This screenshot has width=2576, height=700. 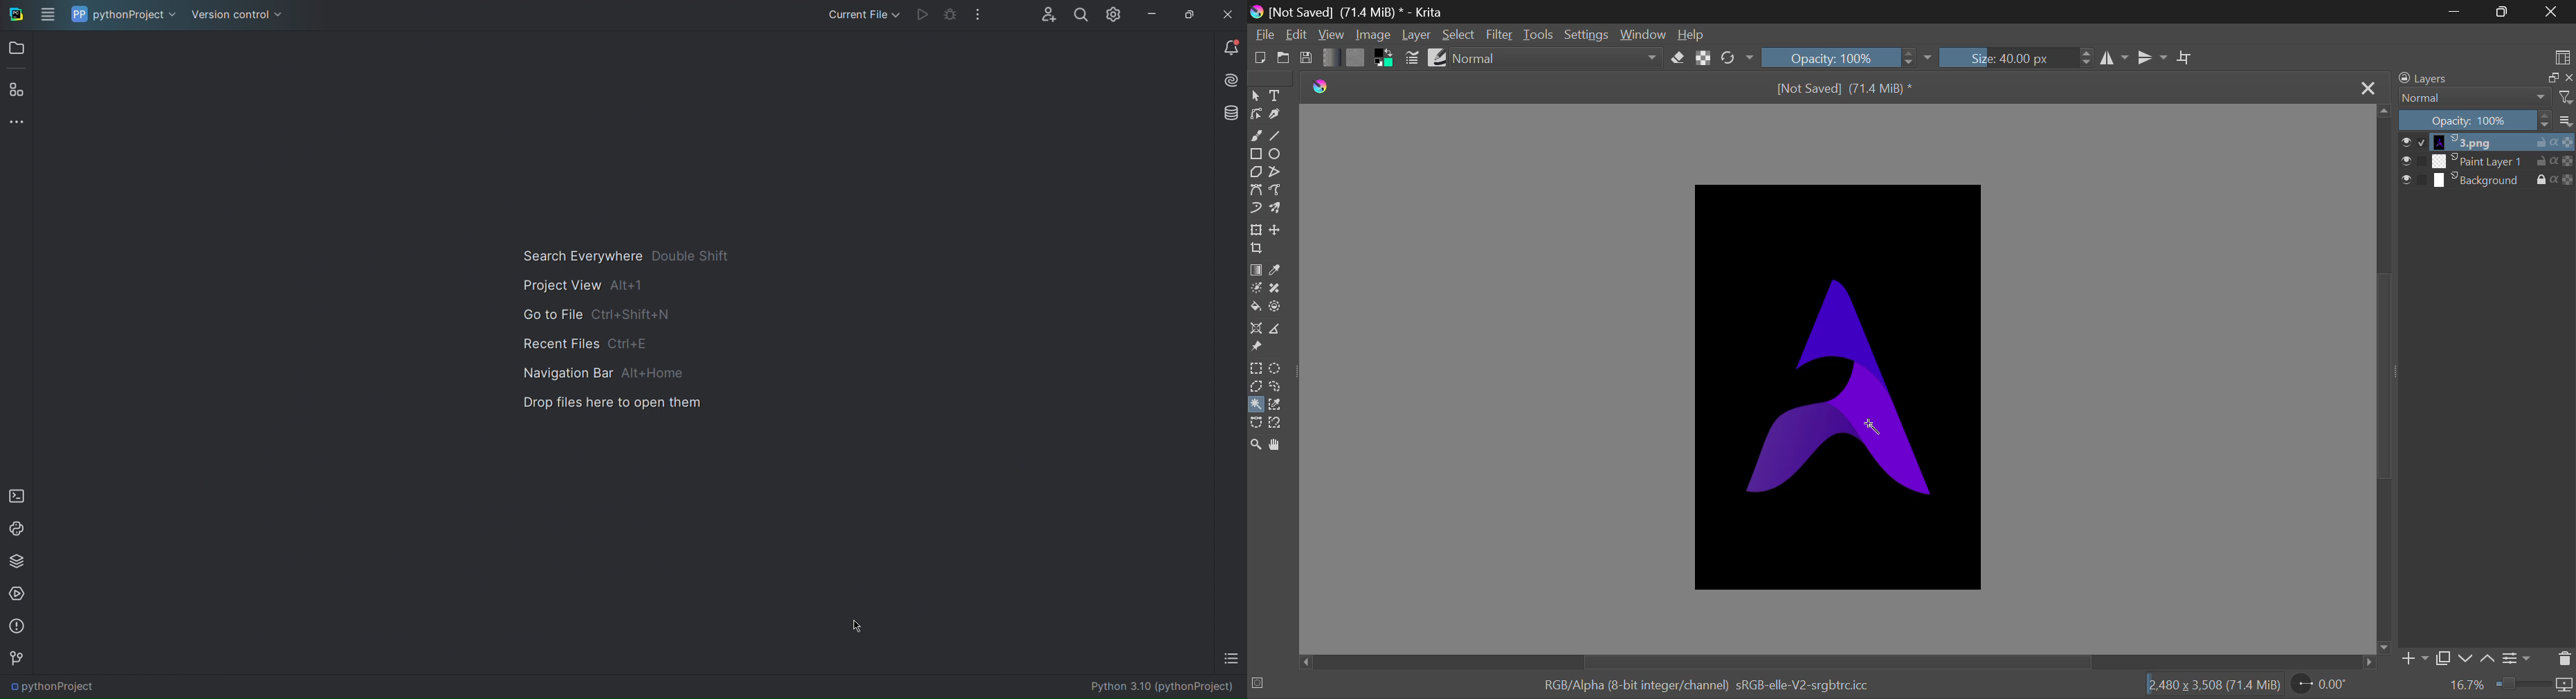 What do you see at coordinates (2568, 77) in the screenshot?
I see `close` at bounding box center [2568, 77].